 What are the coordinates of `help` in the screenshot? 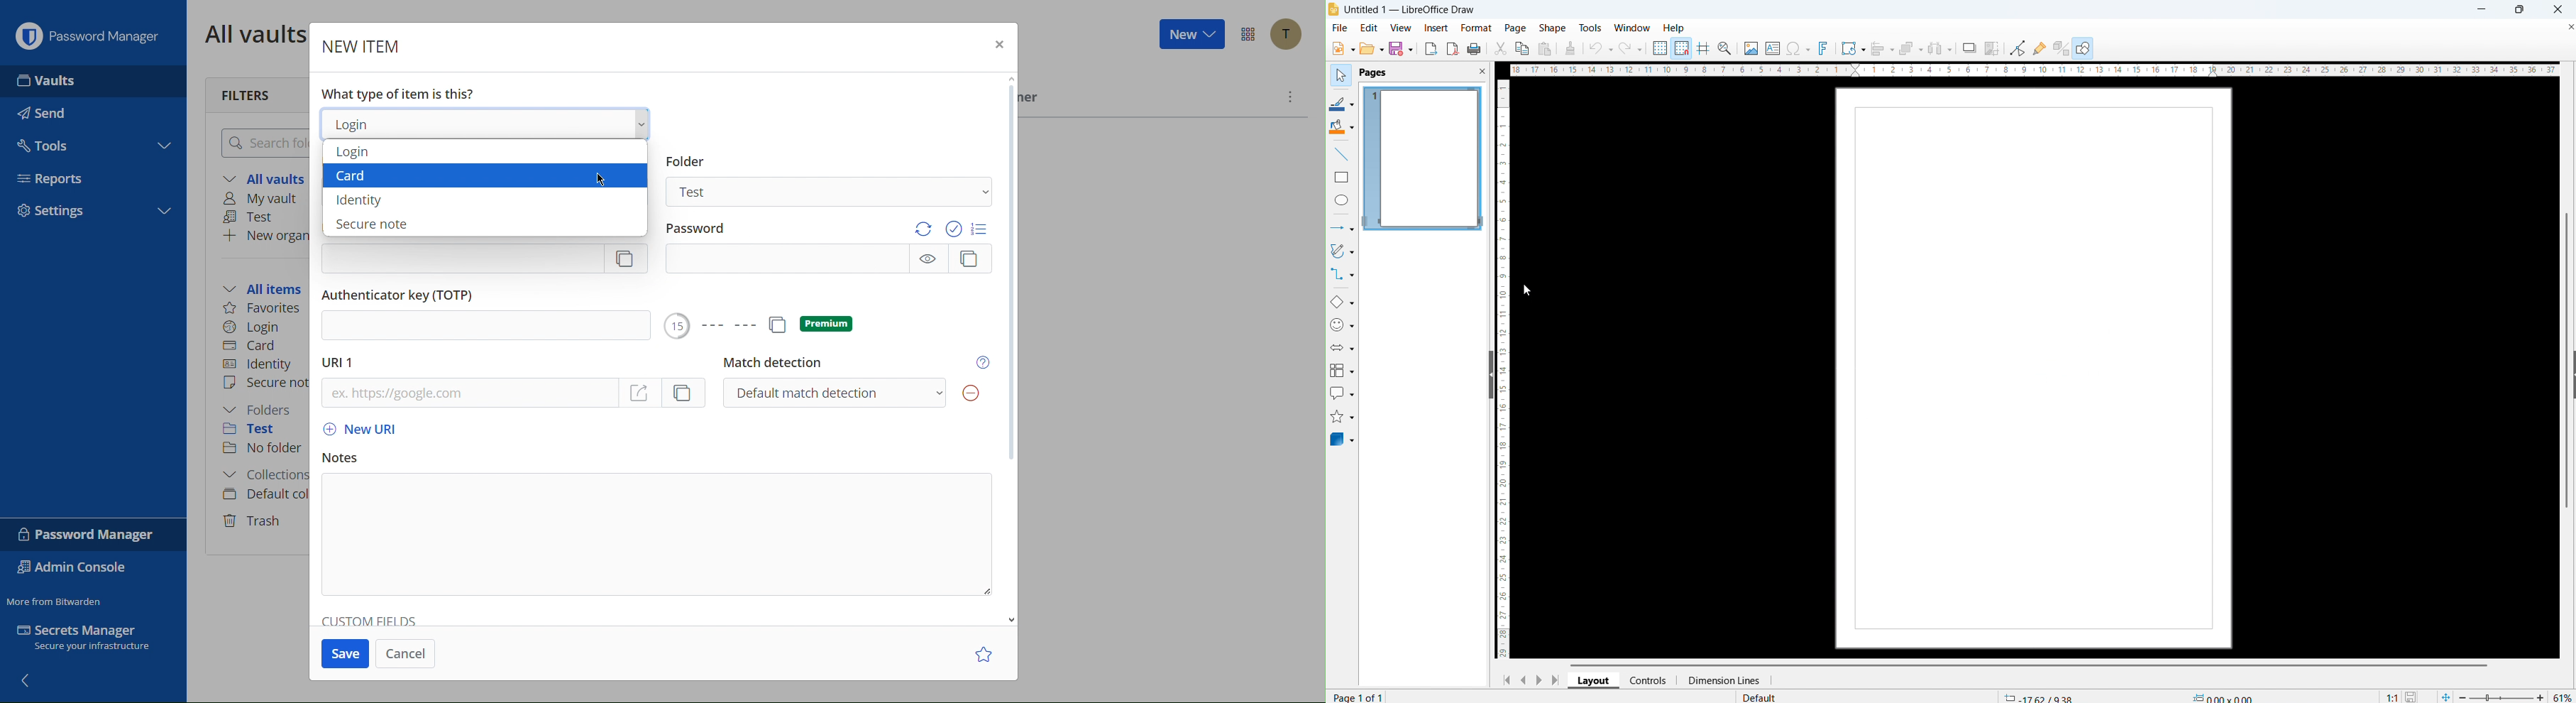 It's located at (1674, 28).